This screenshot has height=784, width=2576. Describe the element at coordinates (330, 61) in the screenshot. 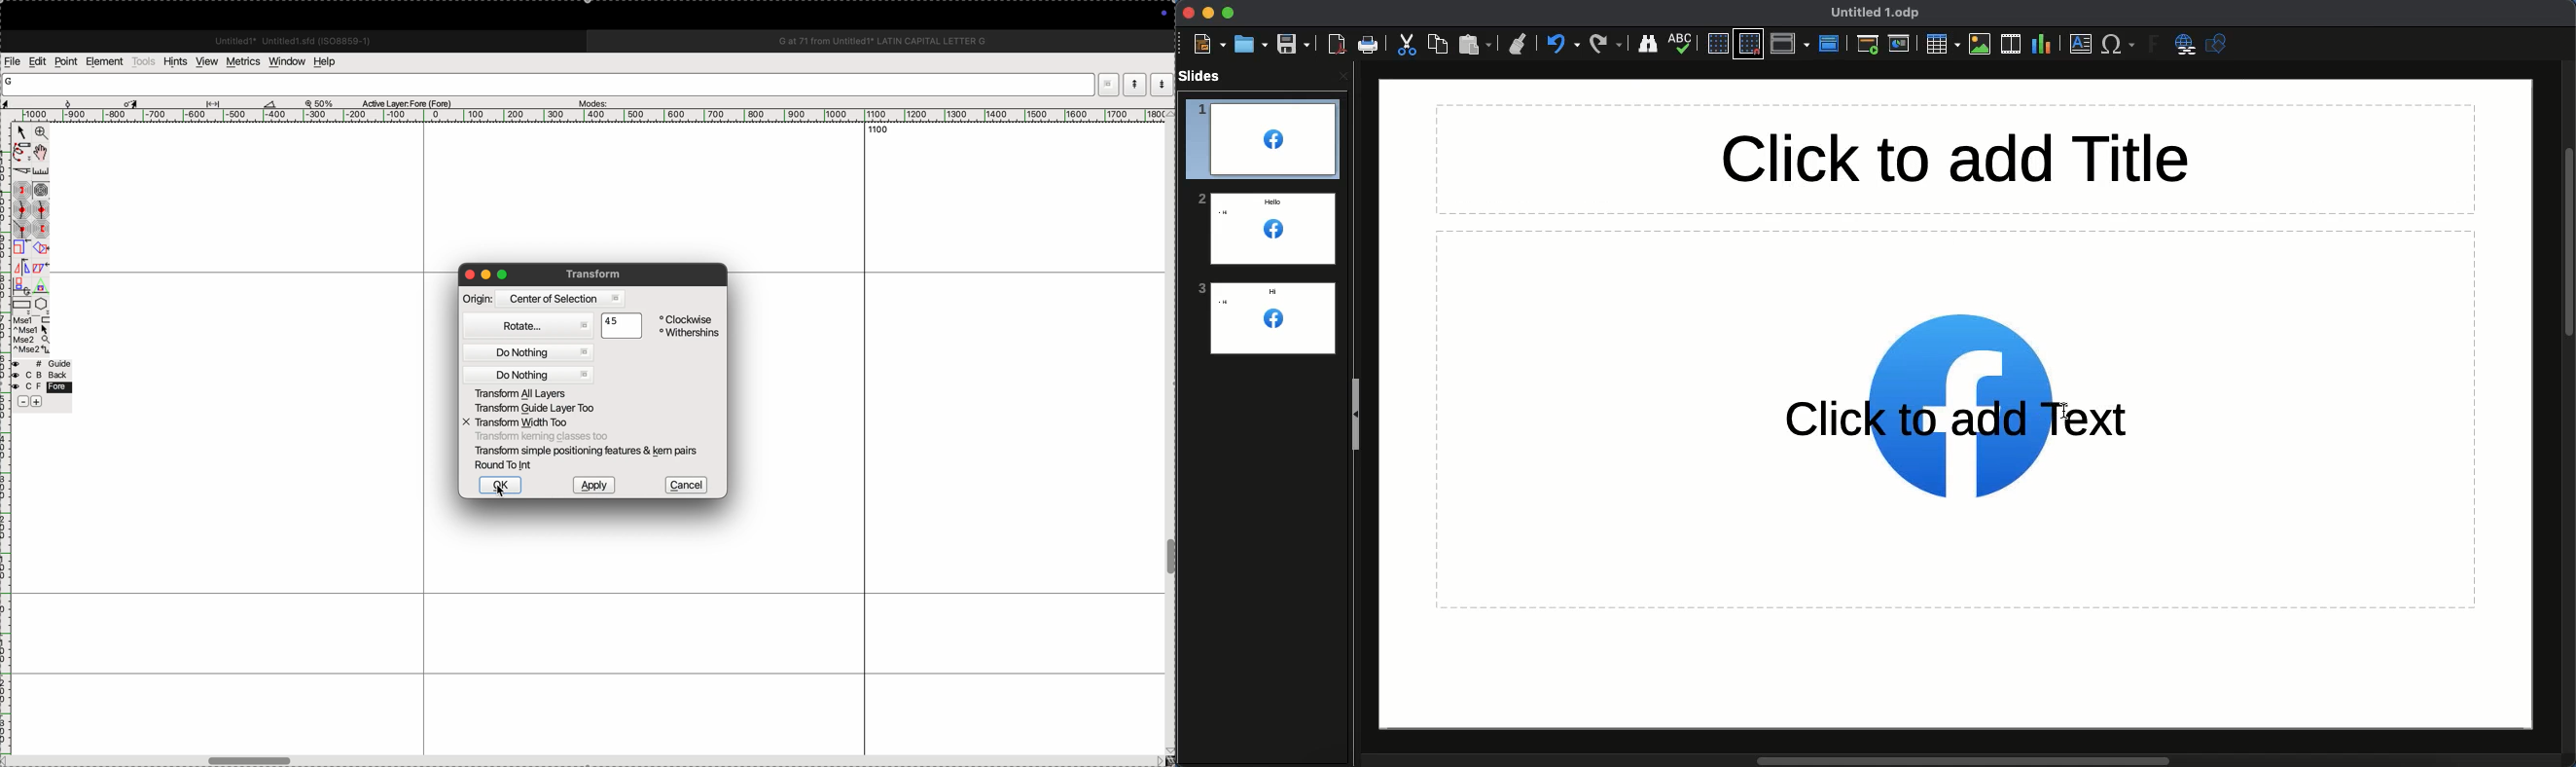

I see `help` at that location.